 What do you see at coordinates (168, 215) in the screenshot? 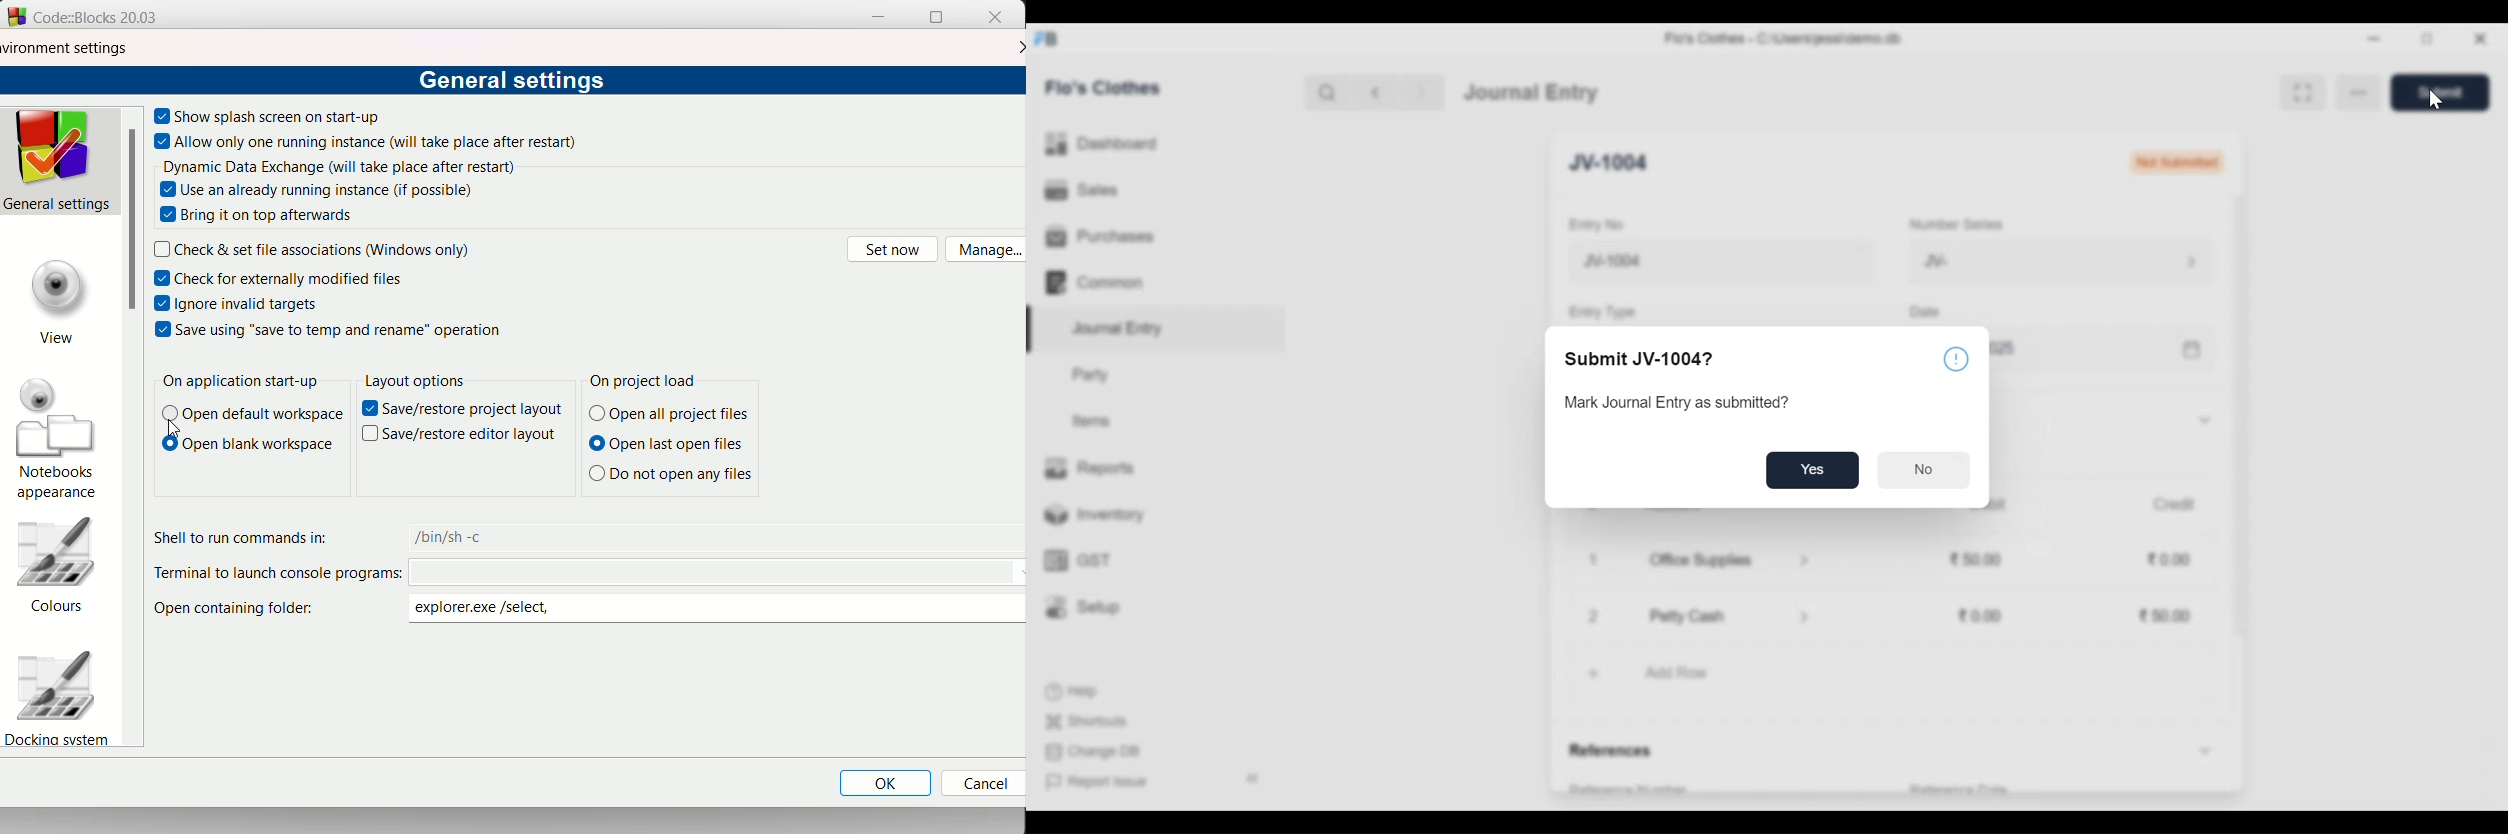
I see `checkbox` at bounding box center [168, 215].